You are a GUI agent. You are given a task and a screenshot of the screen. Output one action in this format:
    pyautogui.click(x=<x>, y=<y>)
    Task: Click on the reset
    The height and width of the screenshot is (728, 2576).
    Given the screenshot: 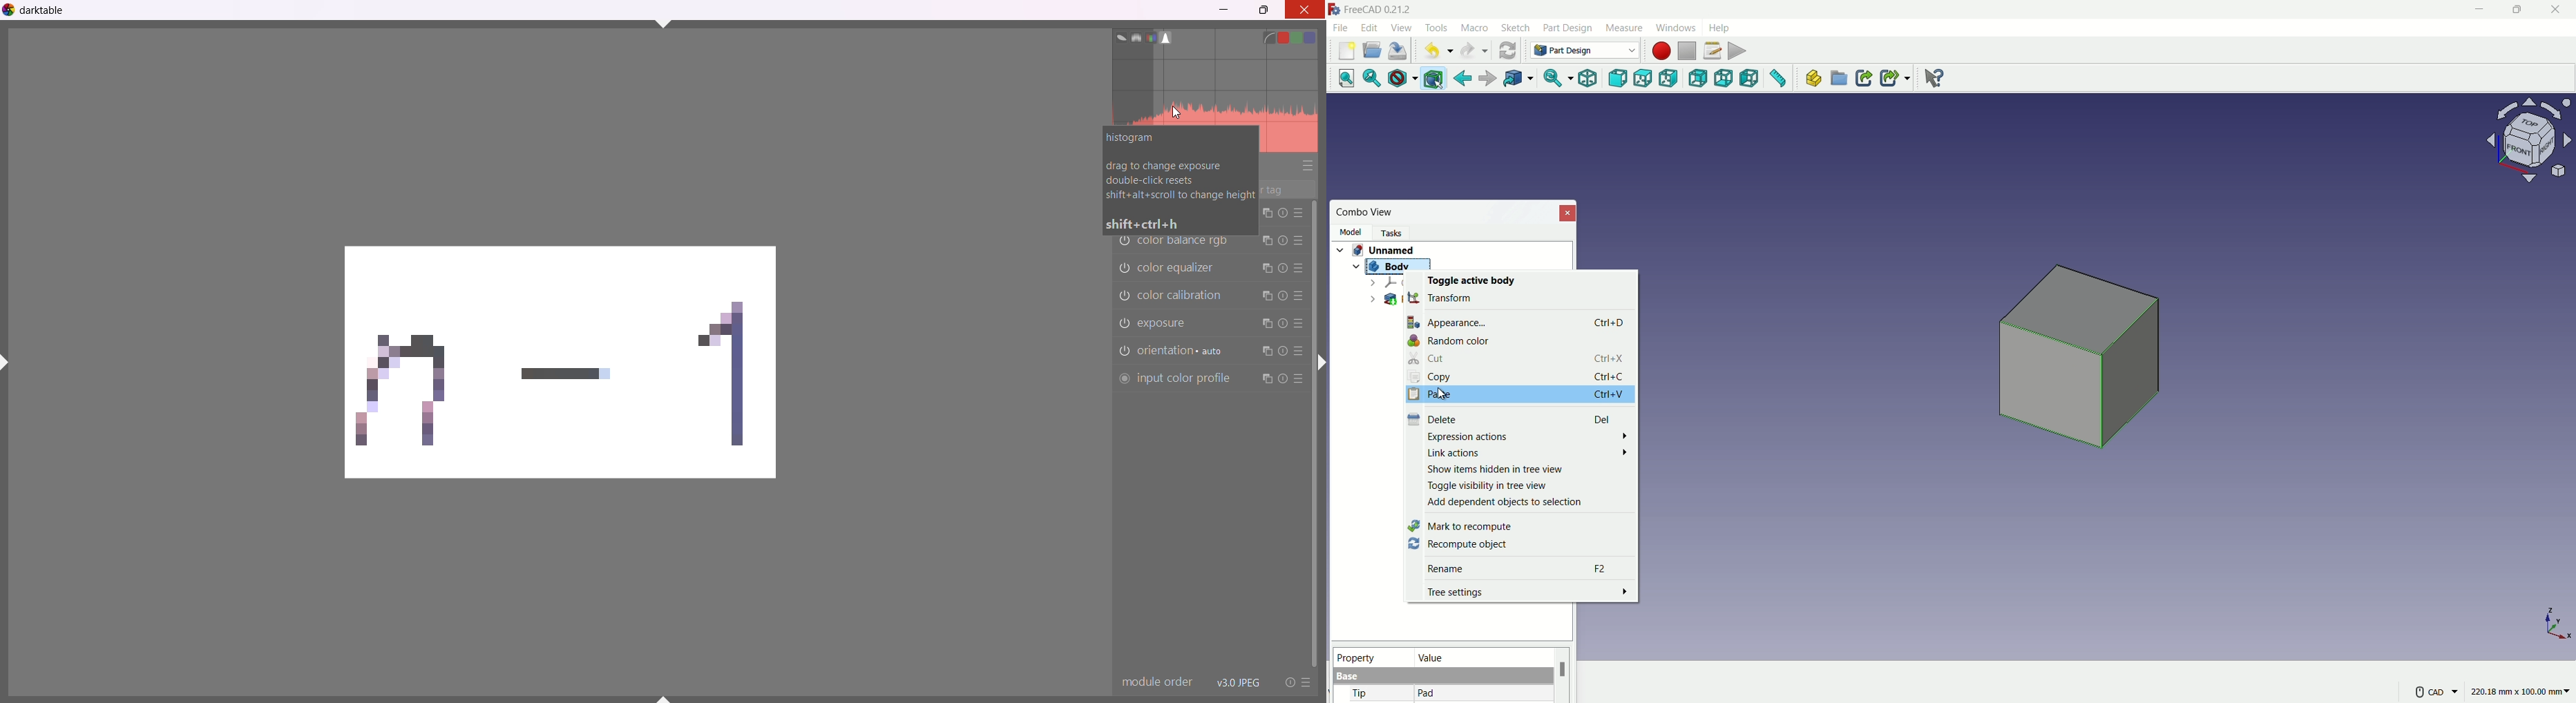 What is the action you would take?
    pyautogui.click(x=1286, y=682)
    